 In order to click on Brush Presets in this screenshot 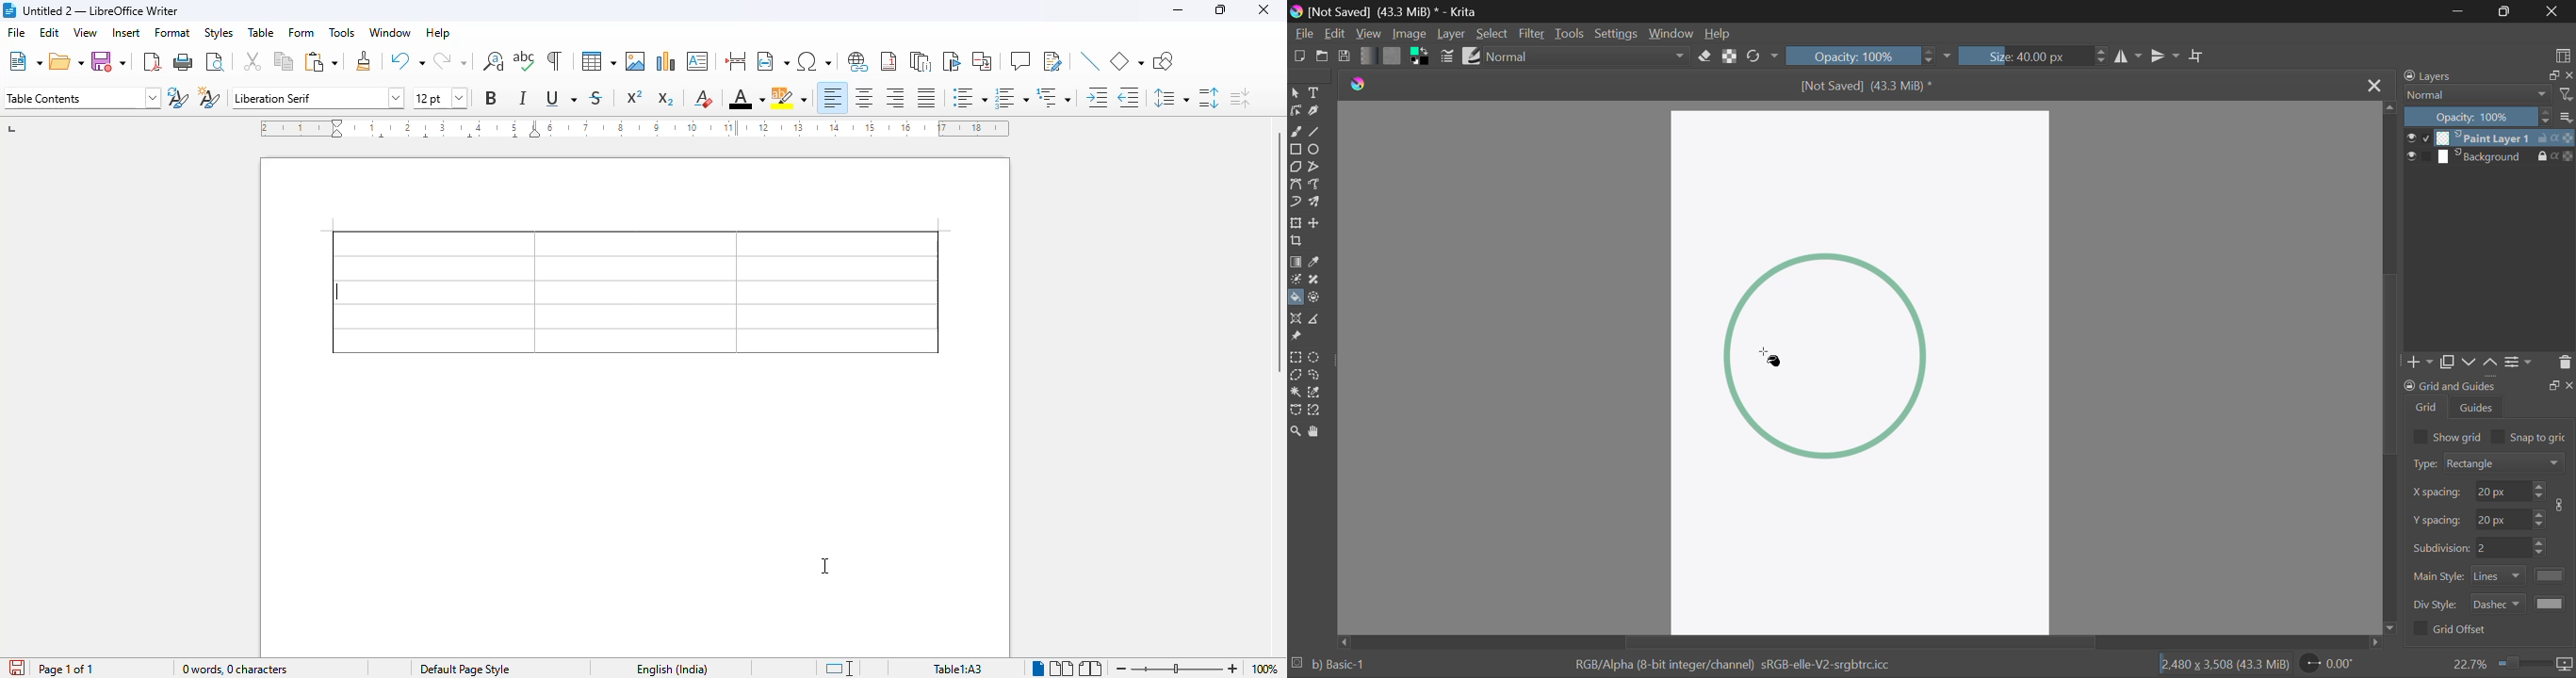, I will do `click(1472, 55)`.